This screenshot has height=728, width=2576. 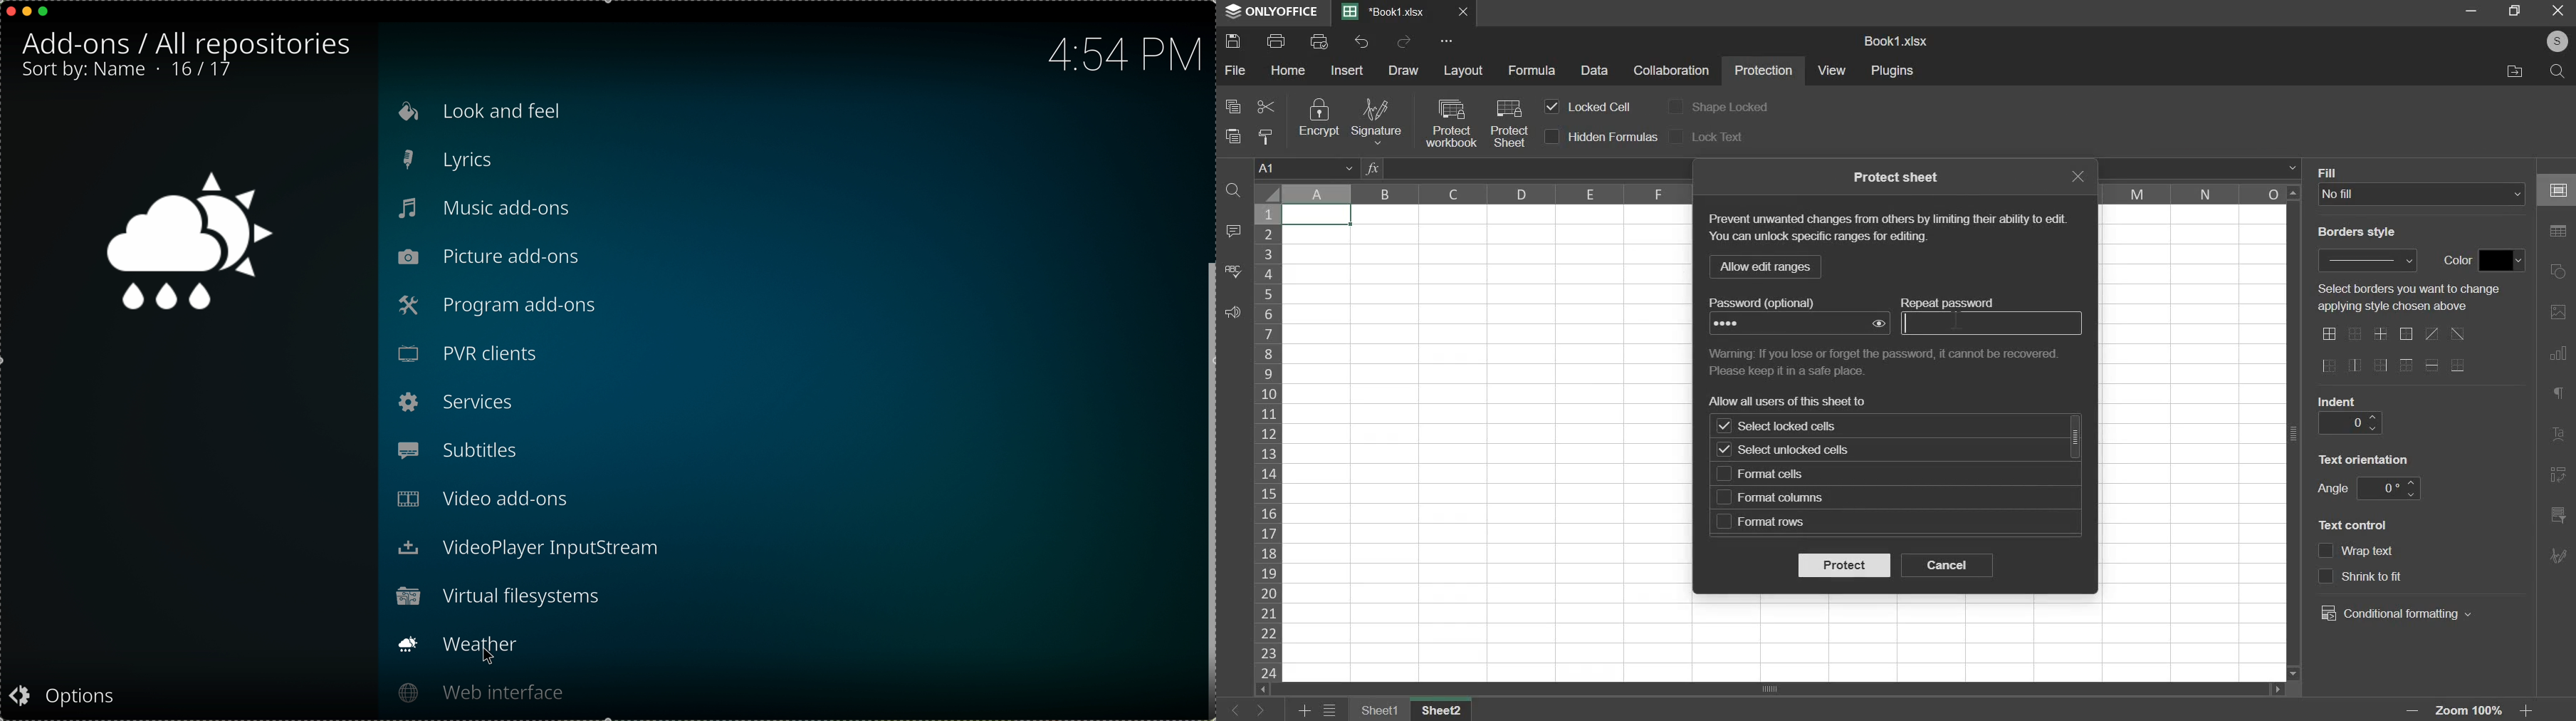 I want to click on signature, so click(x=1375, y=121).